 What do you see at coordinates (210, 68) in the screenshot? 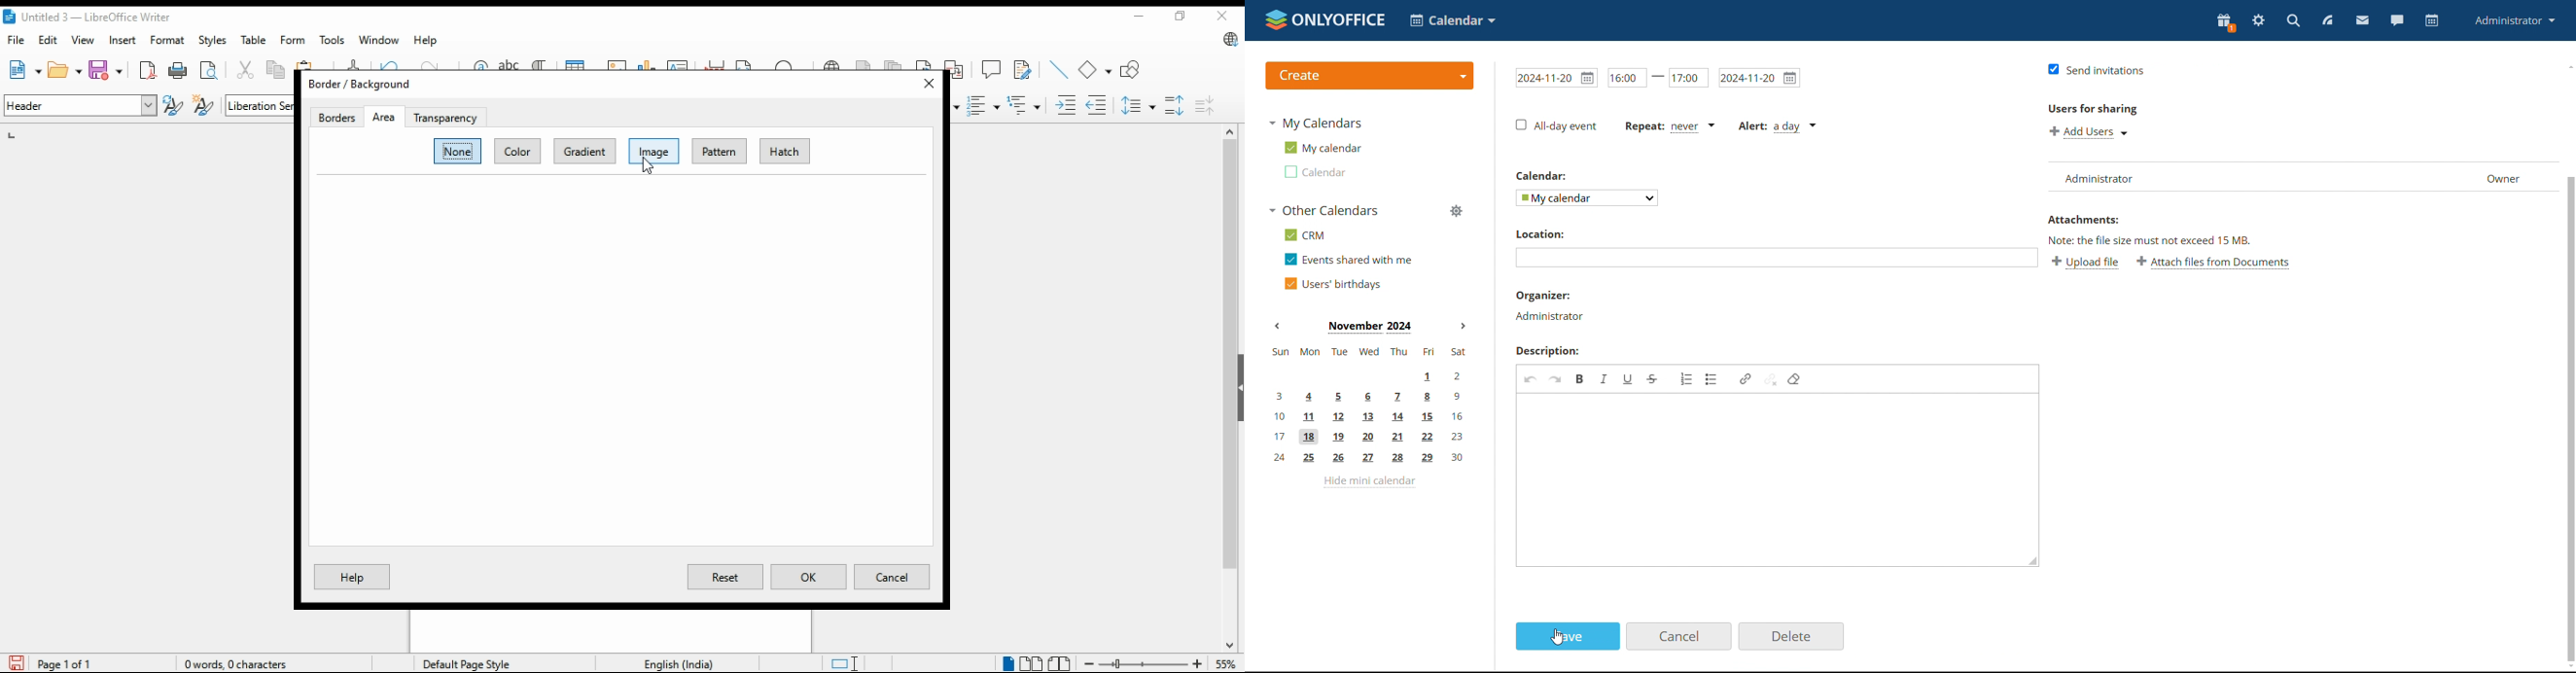
I see `toggle print preview` at bounding box center [210, 68].